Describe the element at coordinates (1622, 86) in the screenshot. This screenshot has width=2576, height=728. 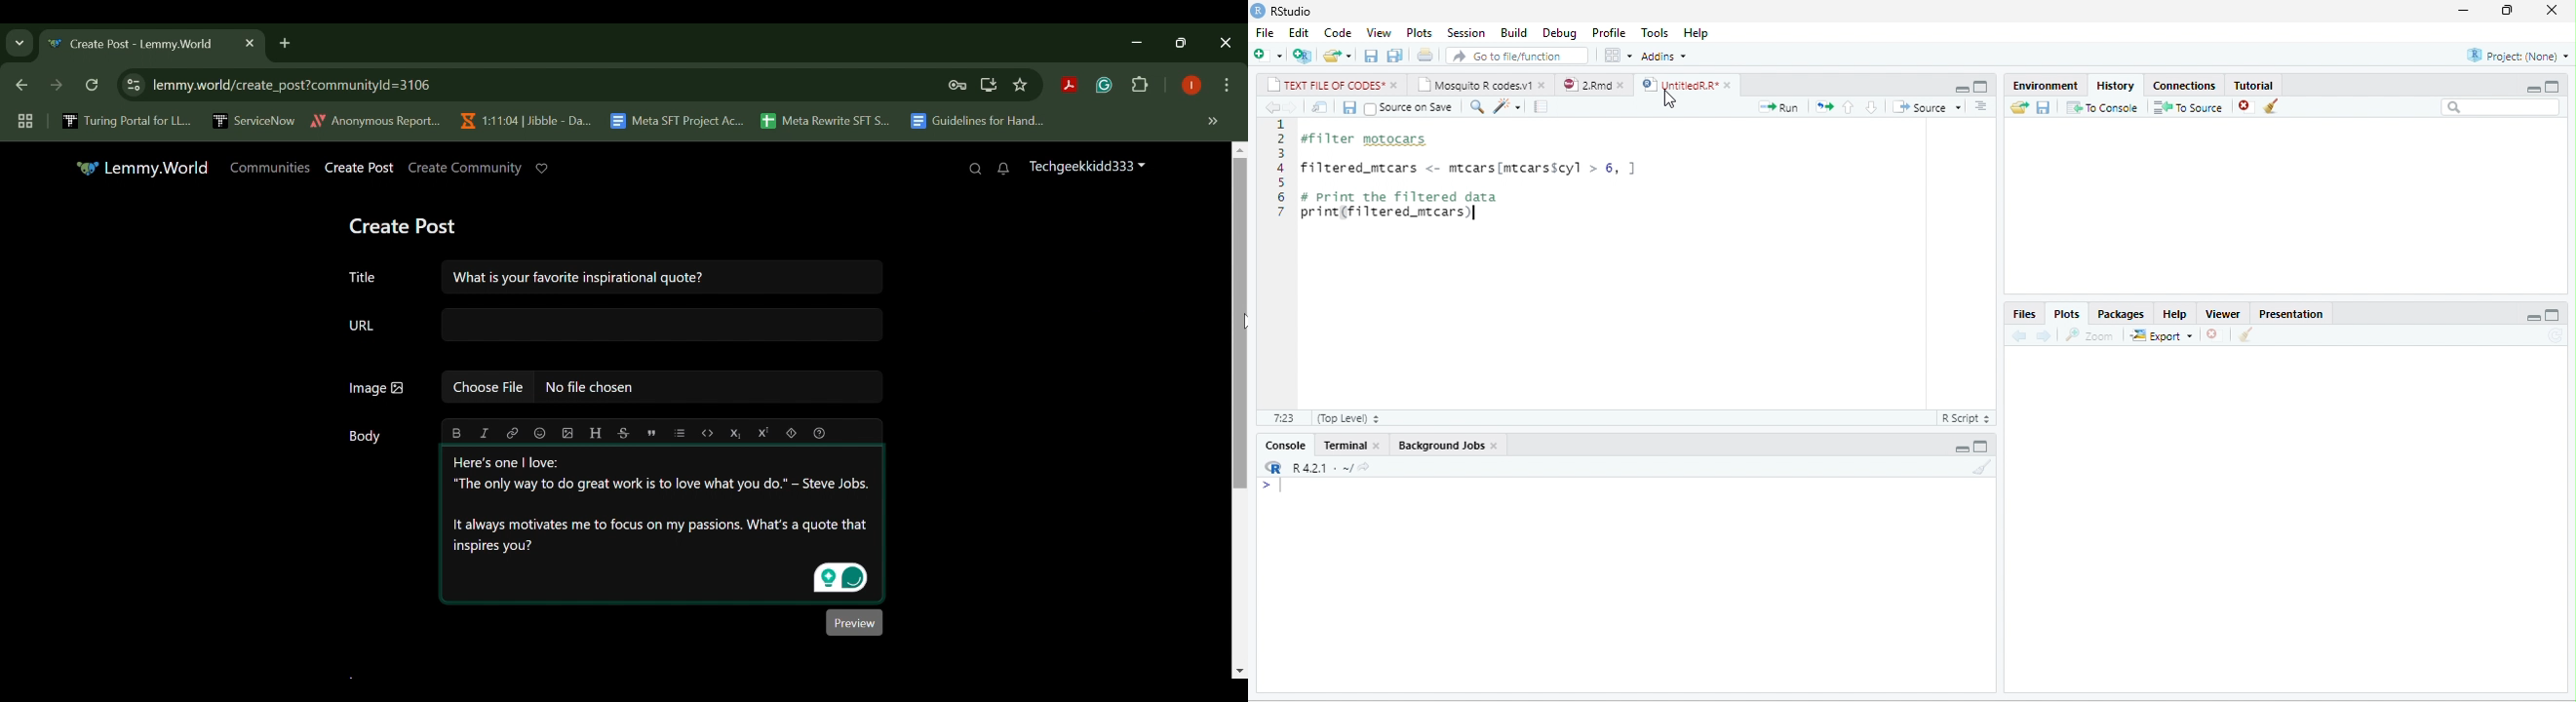
I see `close` at that location.